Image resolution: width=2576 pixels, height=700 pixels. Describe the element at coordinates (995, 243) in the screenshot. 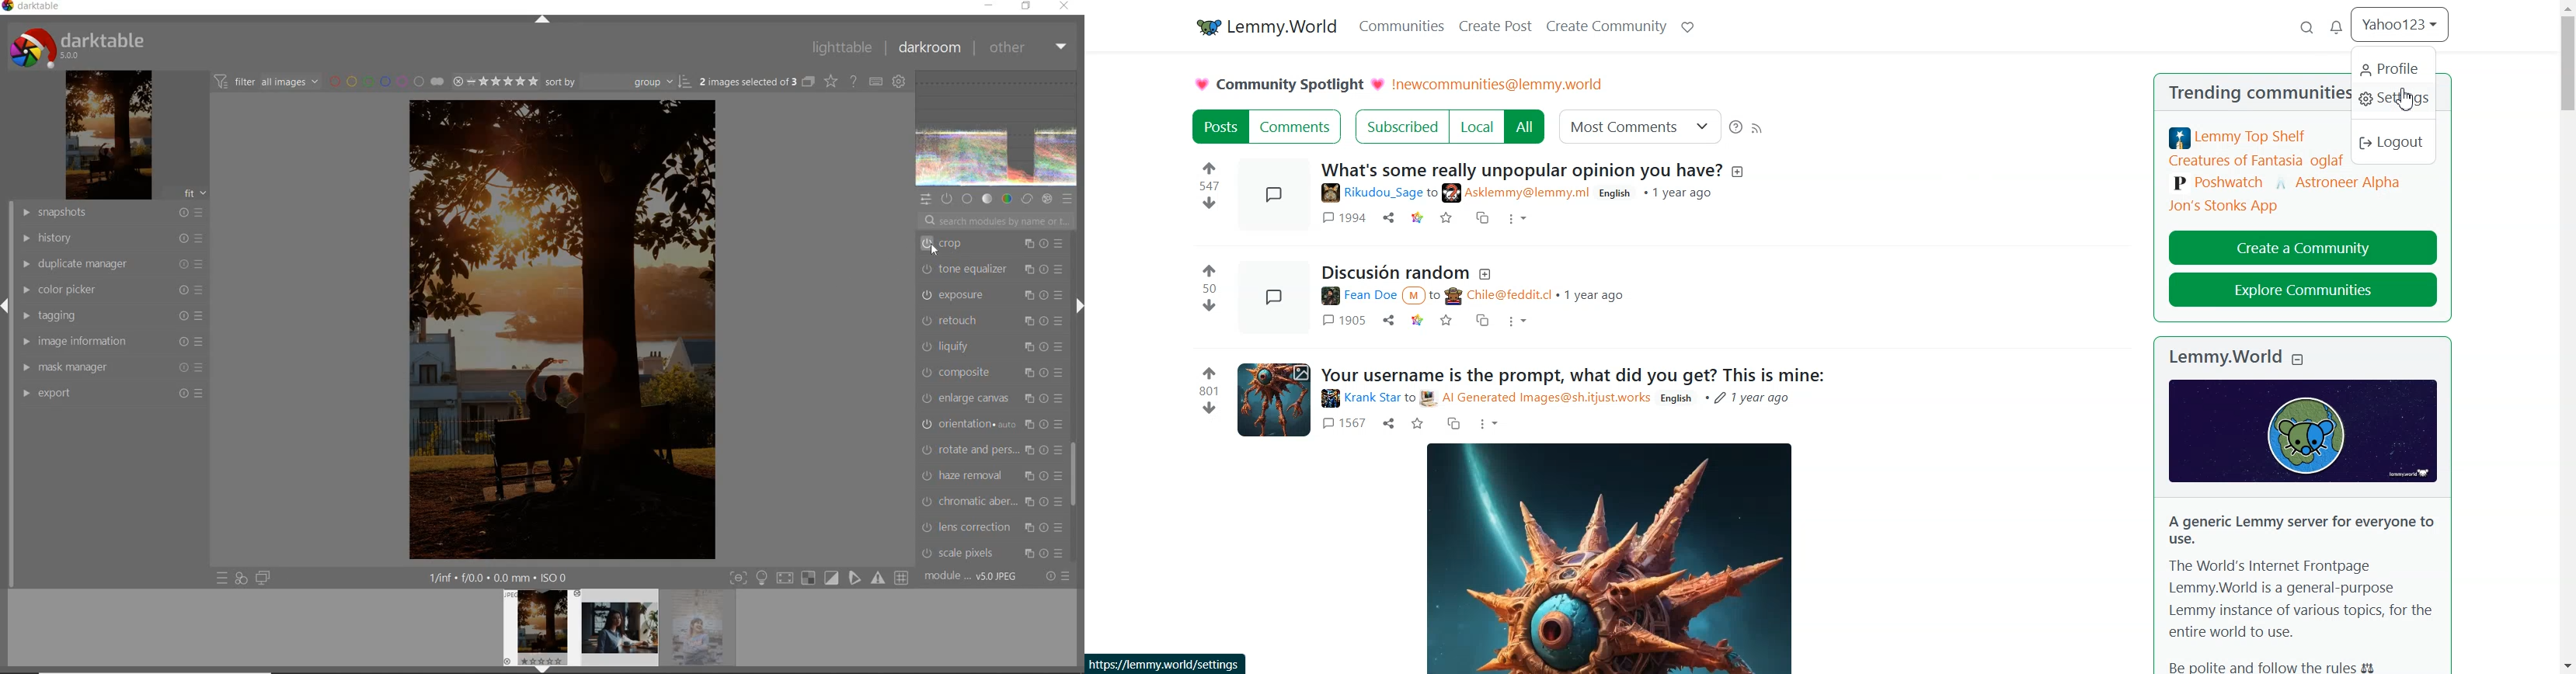

I see `crop` at that location.